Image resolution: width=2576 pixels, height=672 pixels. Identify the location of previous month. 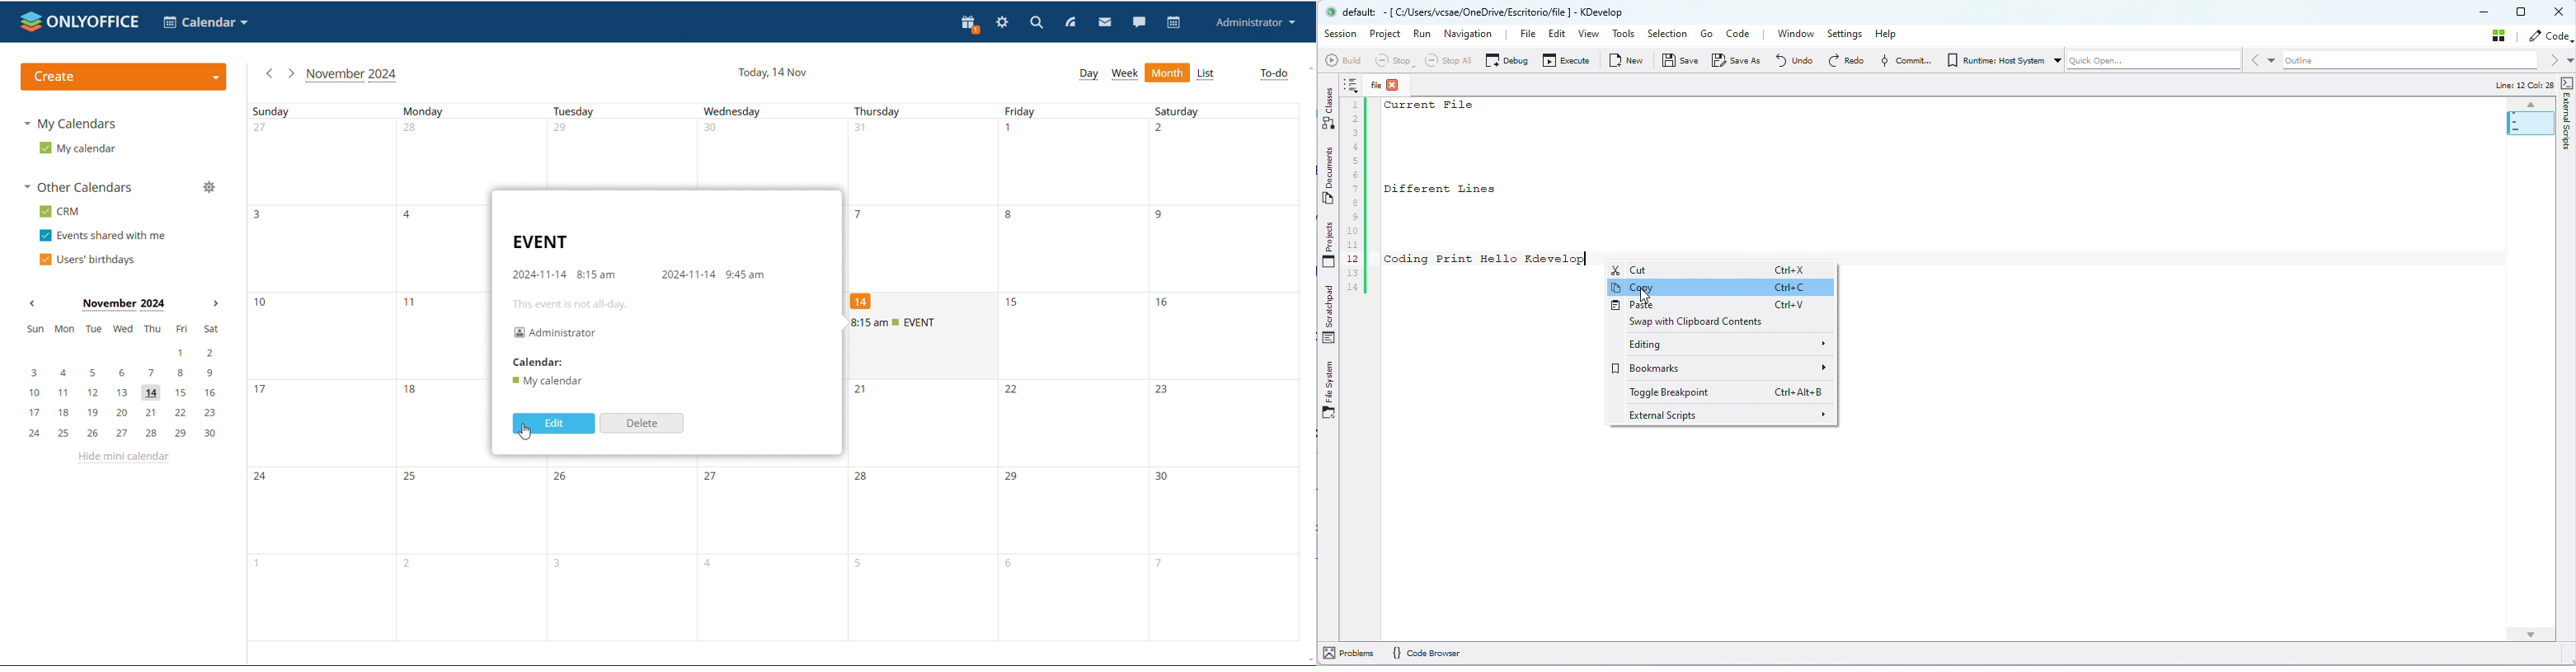
(267, 74).